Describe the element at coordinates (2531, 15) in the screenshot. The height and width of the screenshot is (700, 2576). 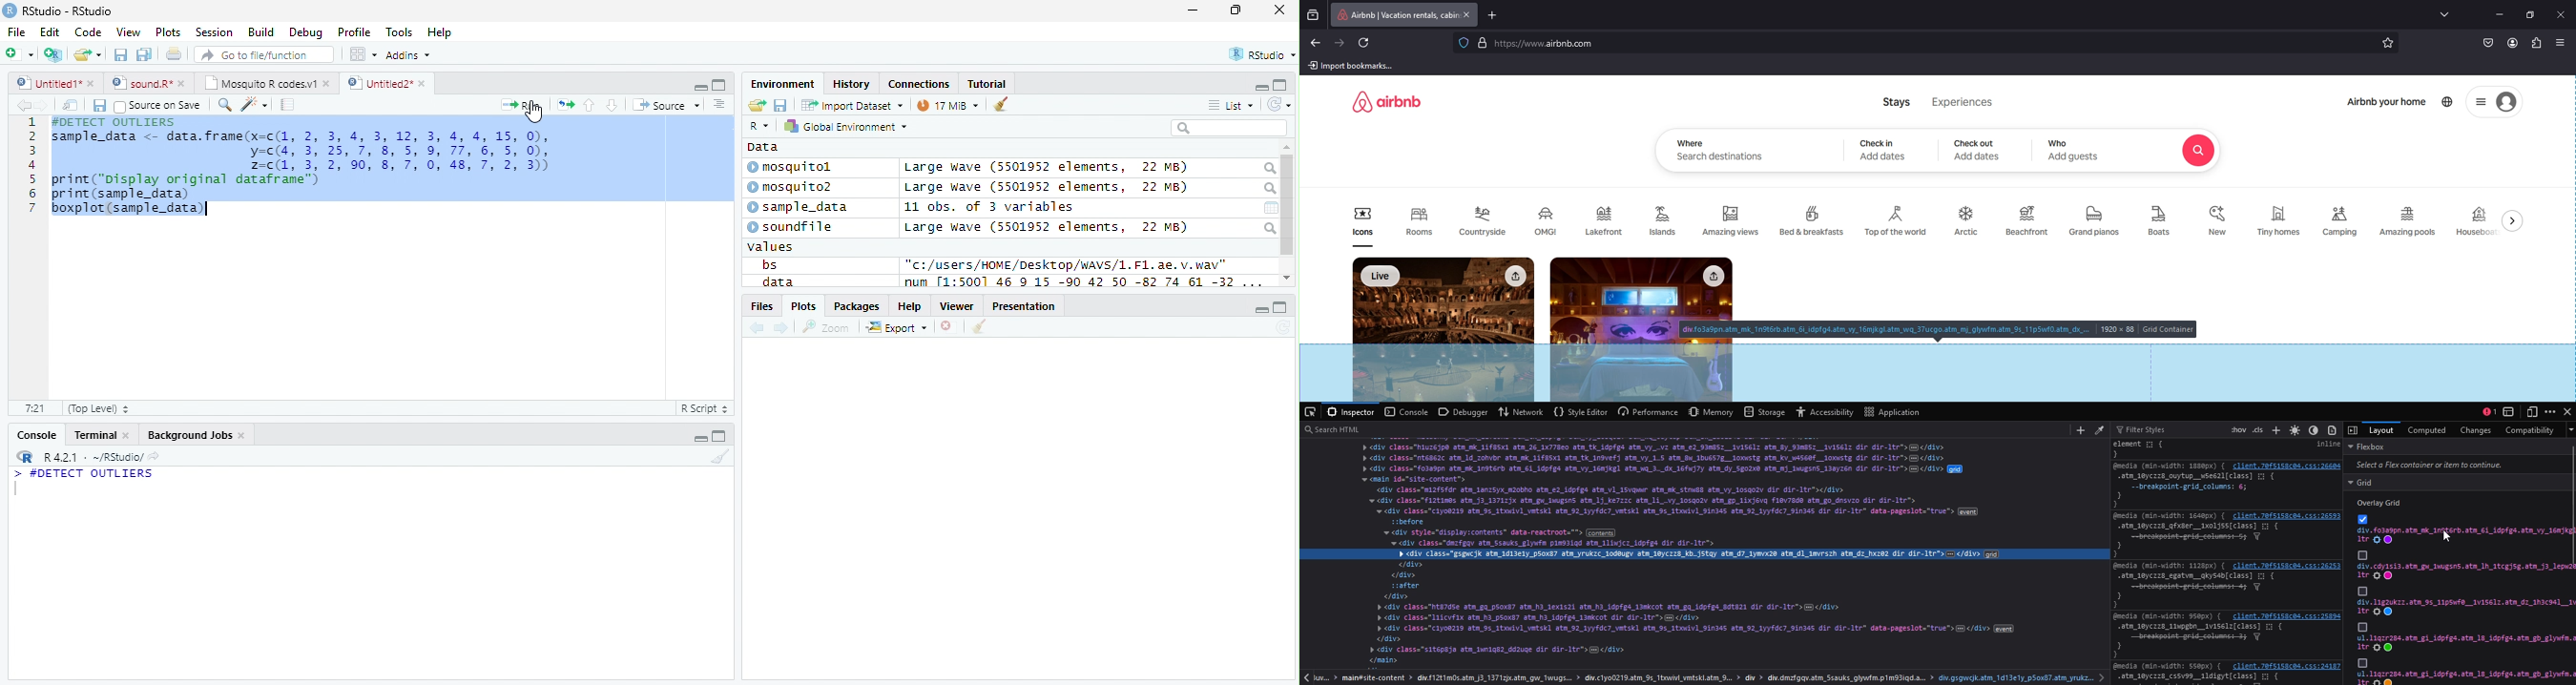
I see `resize` at that location.